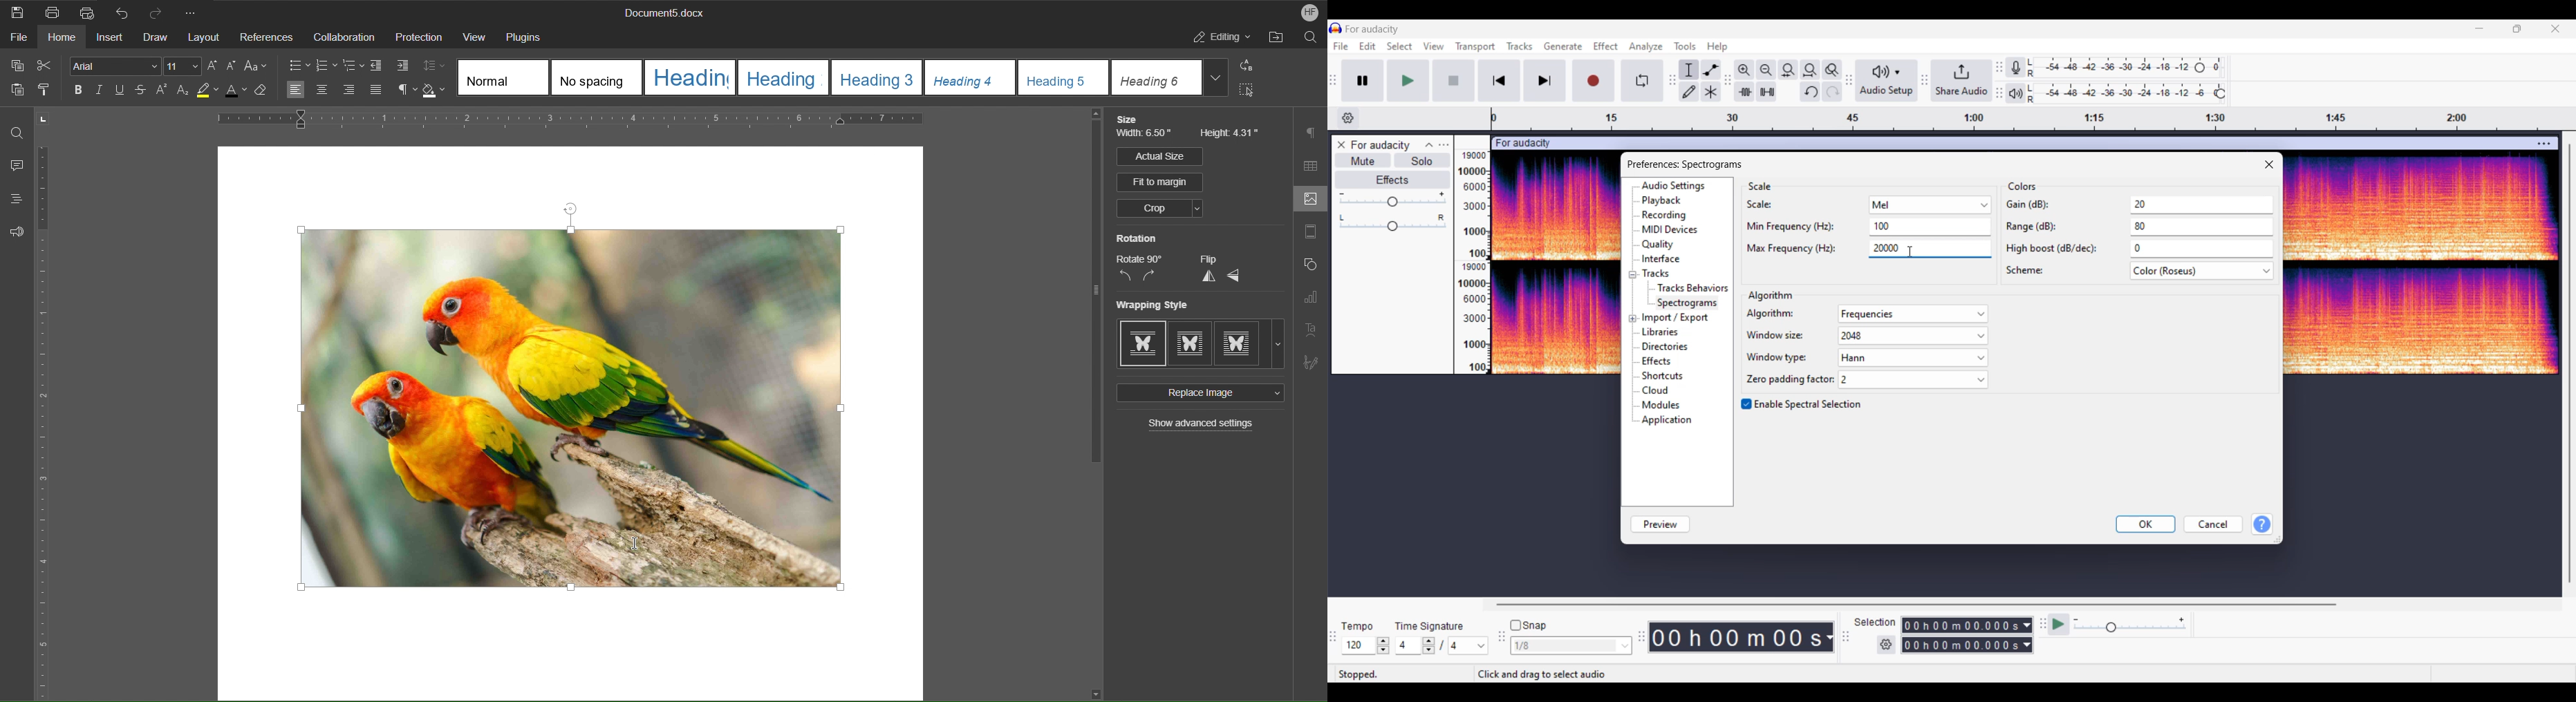 This screenshot has height=728, width=2576. What do you see at coordinates (268, 94) in the screenshot?
I see `Erase Style` at bounding box center [268, 94].